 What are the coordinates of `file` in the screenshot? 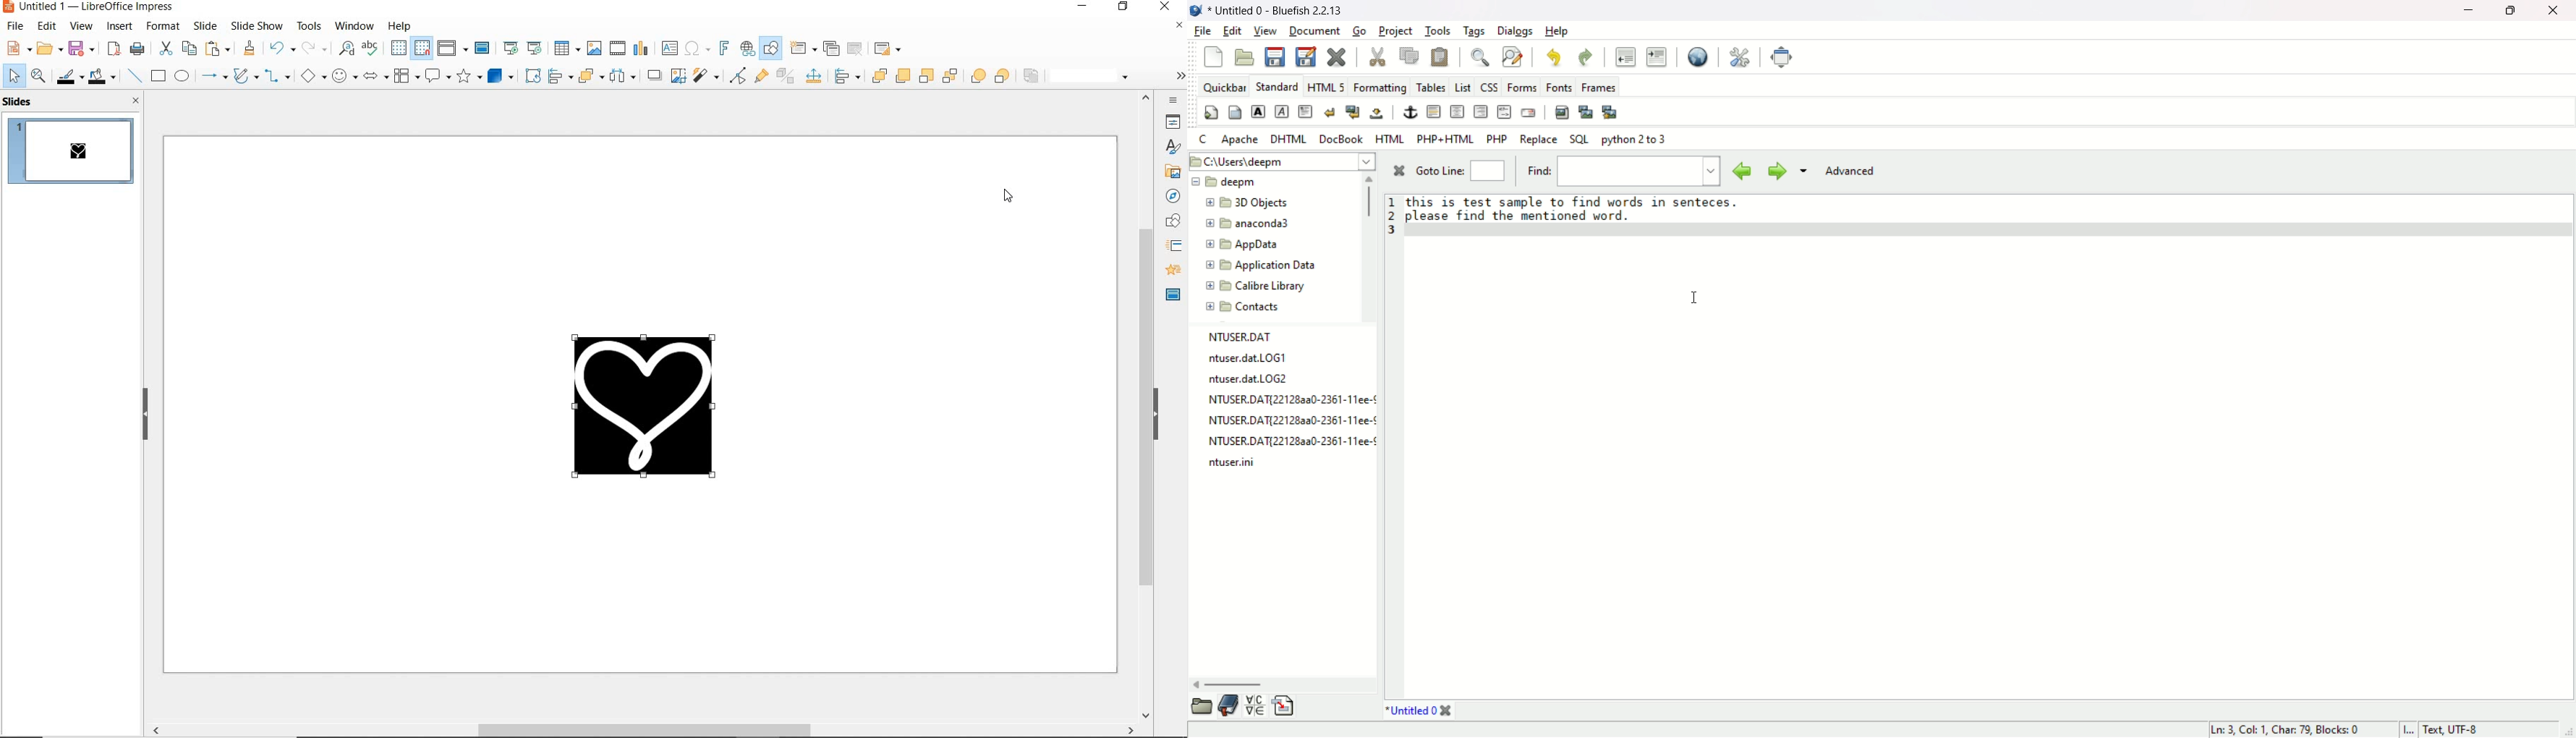 It's located at (15, 28).